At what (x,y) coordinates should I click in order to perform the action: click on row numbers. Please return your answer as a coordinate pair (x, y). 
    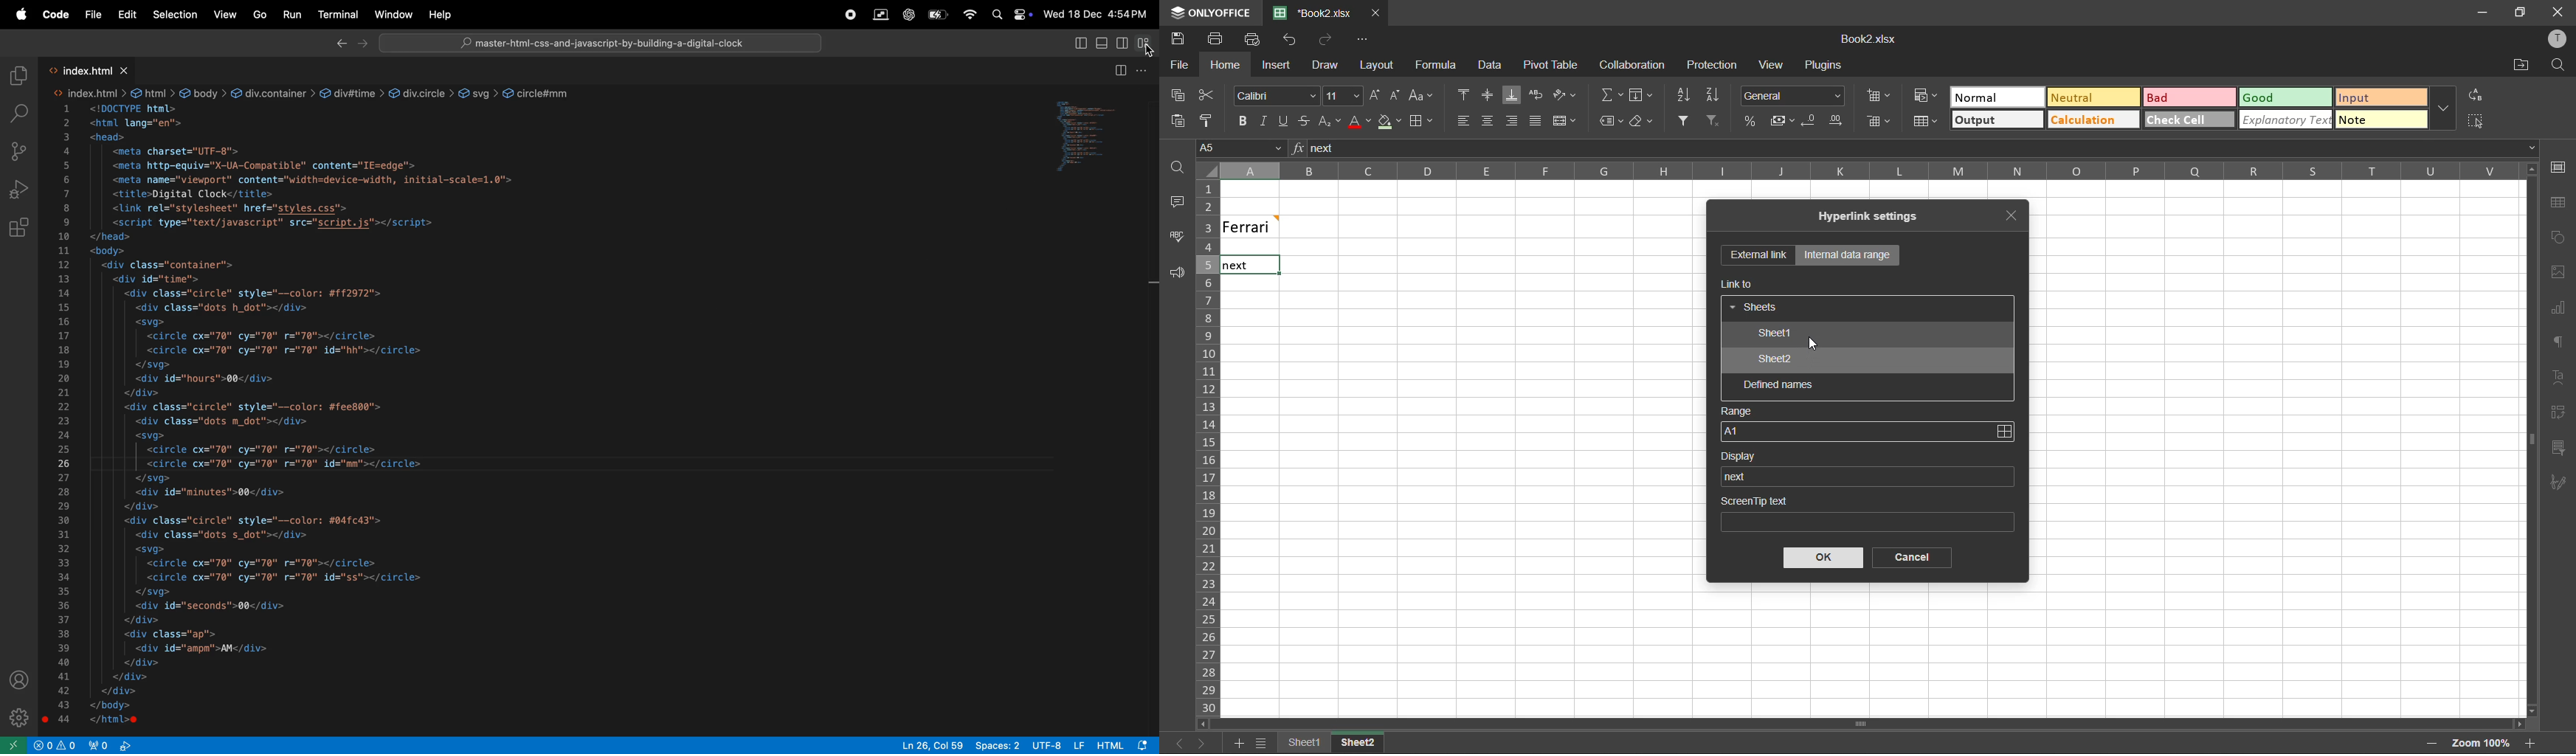
    Looking at the image, I should click on (1206, 449).